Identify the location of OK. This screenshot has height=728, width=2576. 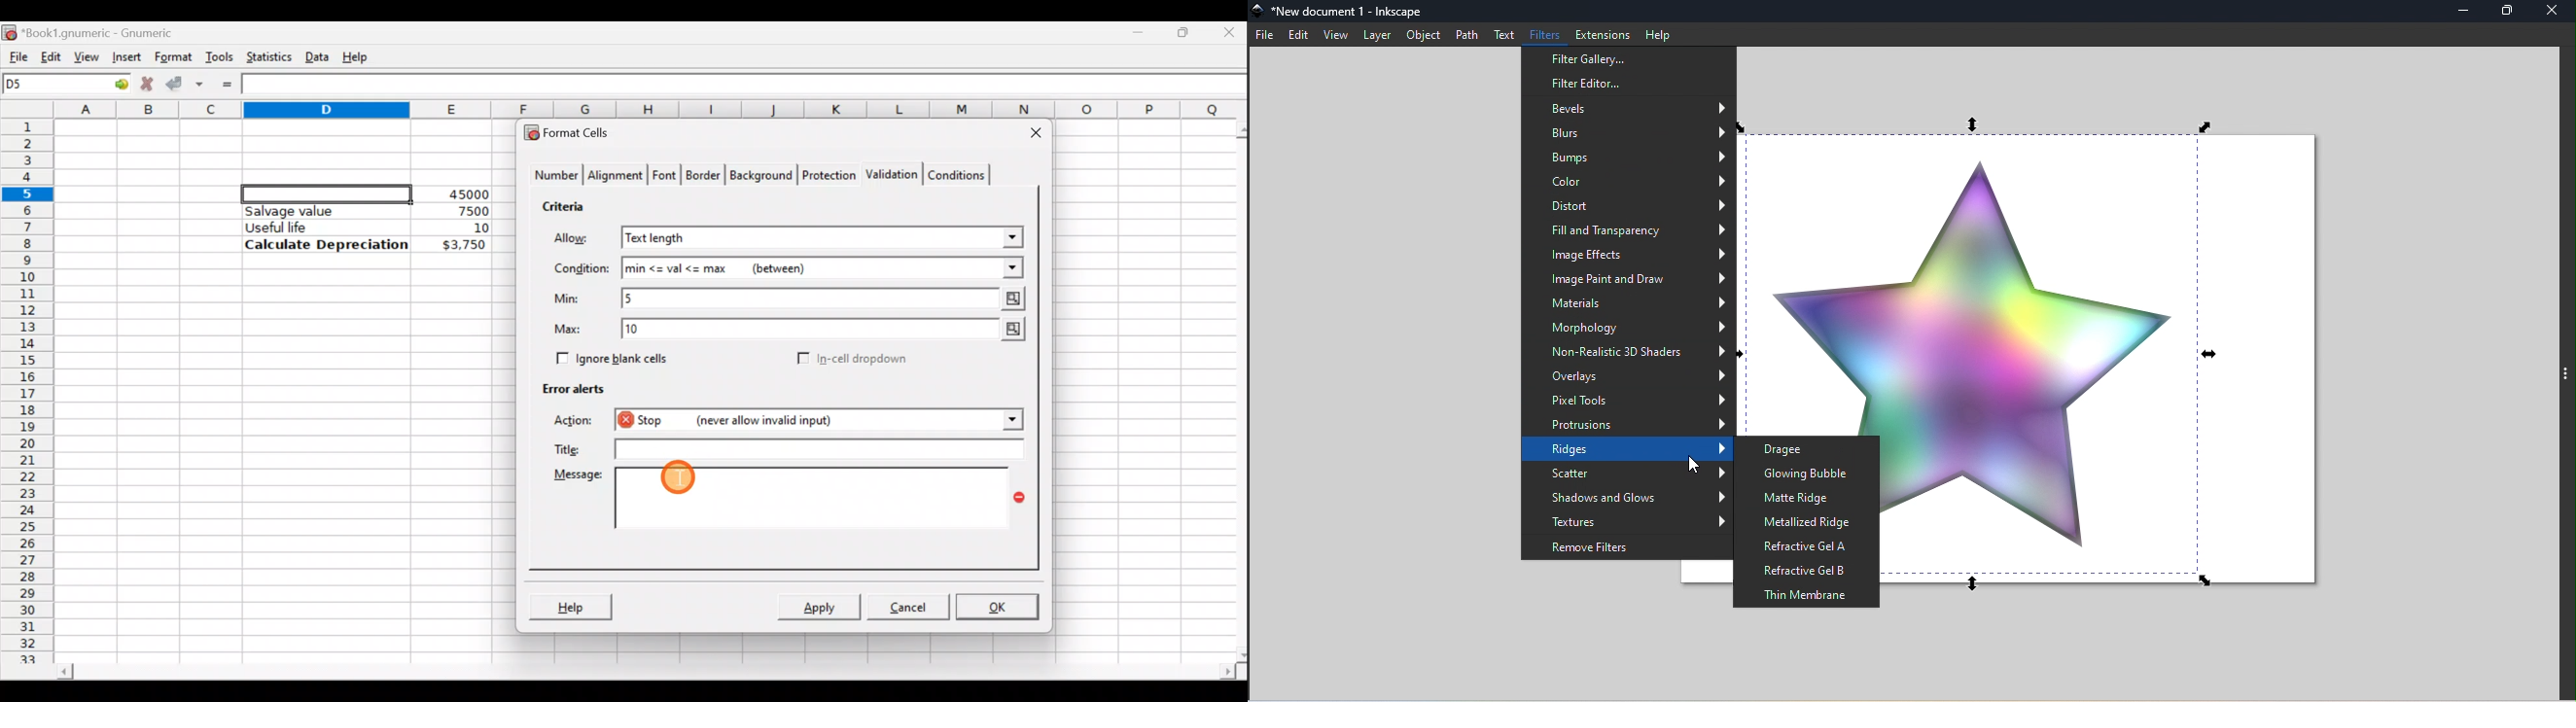
(996, 606).